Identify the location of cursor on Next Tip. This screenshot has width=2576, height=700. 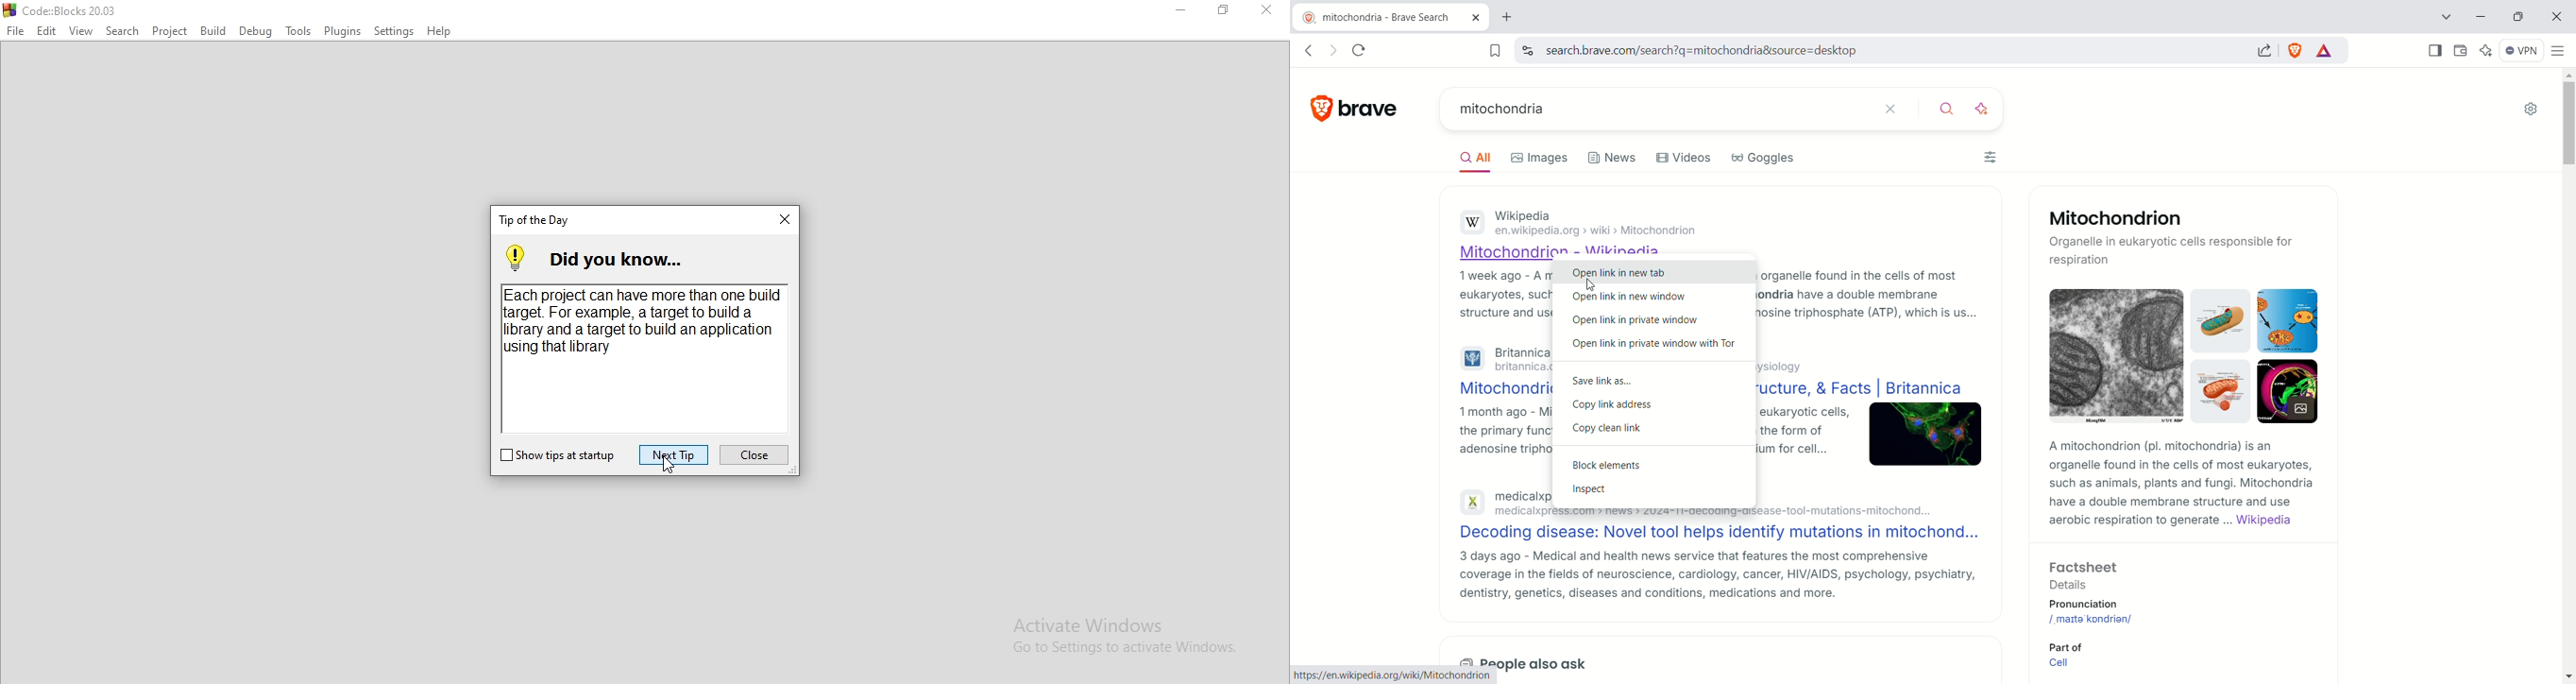
(669, 467).